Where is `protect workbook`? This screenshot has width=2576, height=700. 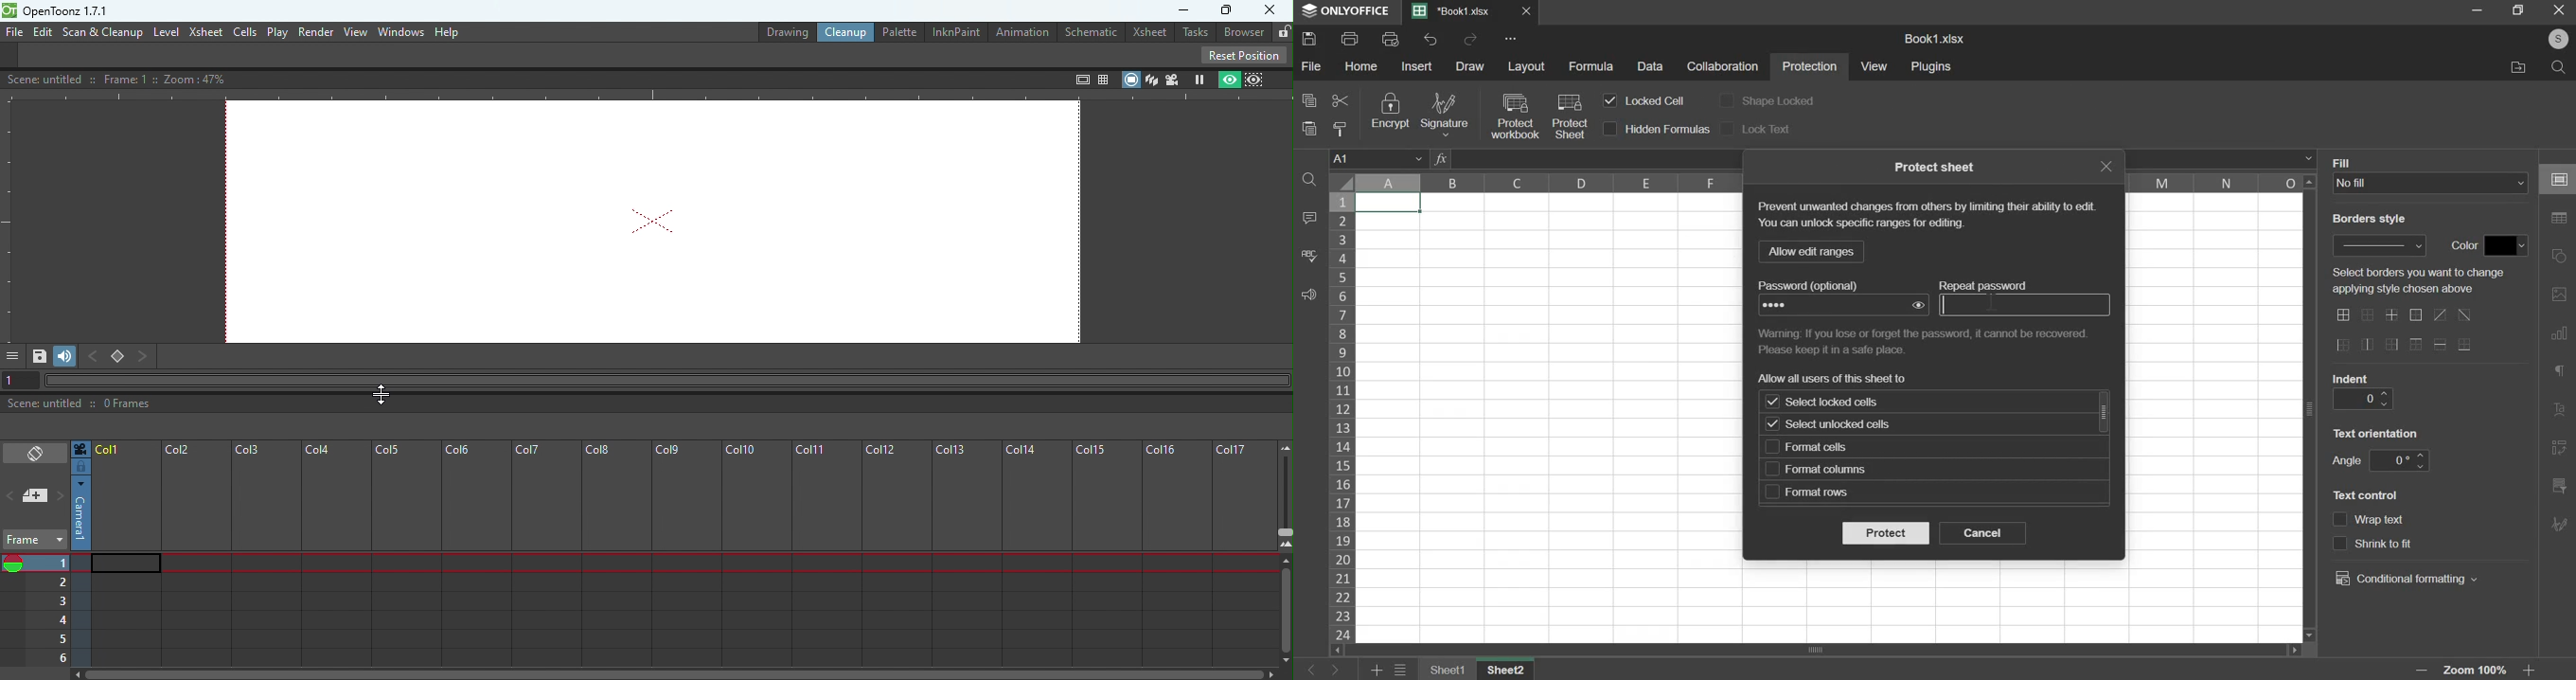
protect workbook is located at coordinates (1514, 116).